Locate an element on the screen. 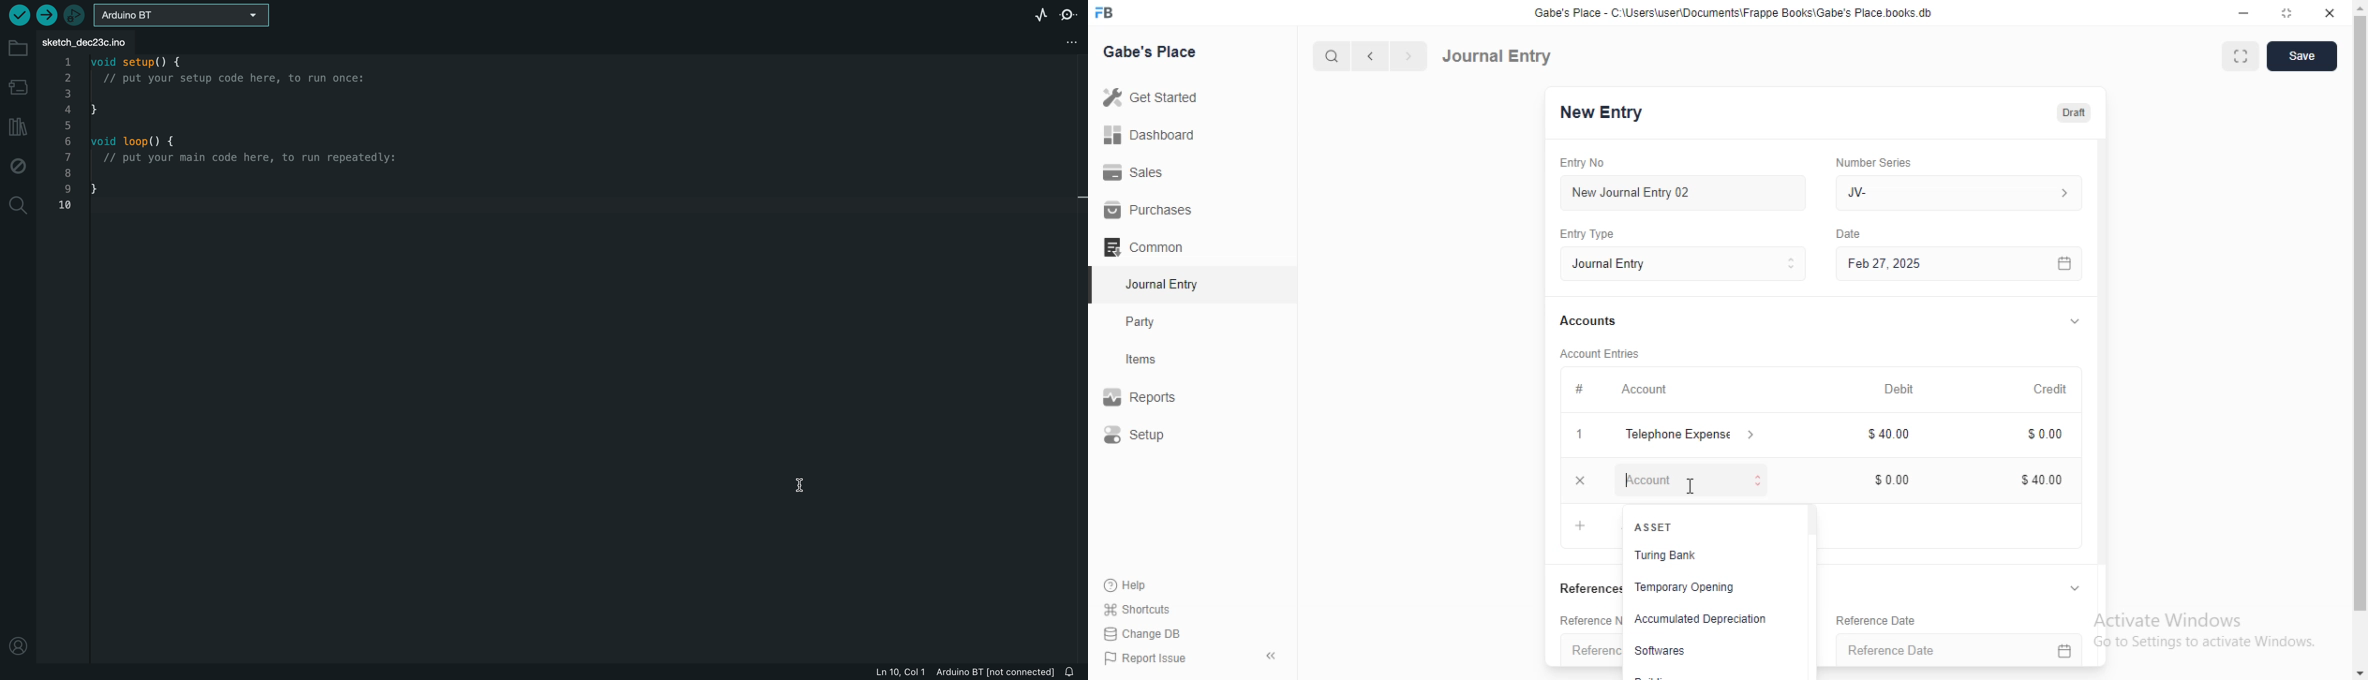 This screenshot has height=700, width=2380. 0.00 is located at coordinates (1895, 480).